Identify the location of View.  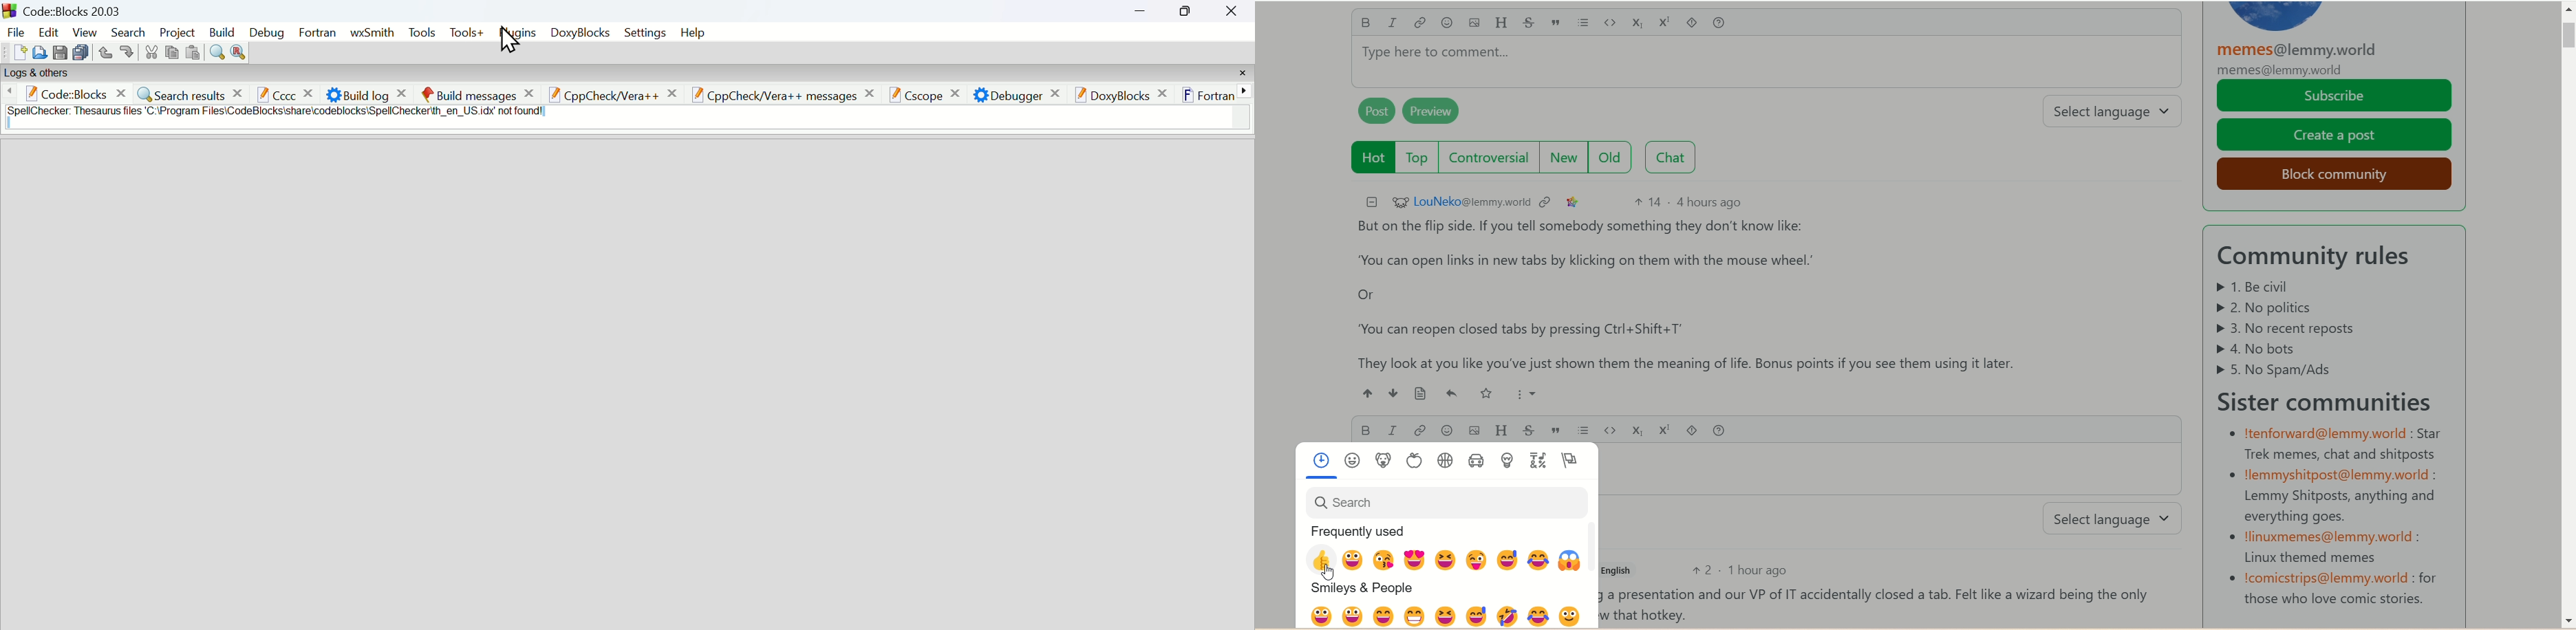
(85, 31).